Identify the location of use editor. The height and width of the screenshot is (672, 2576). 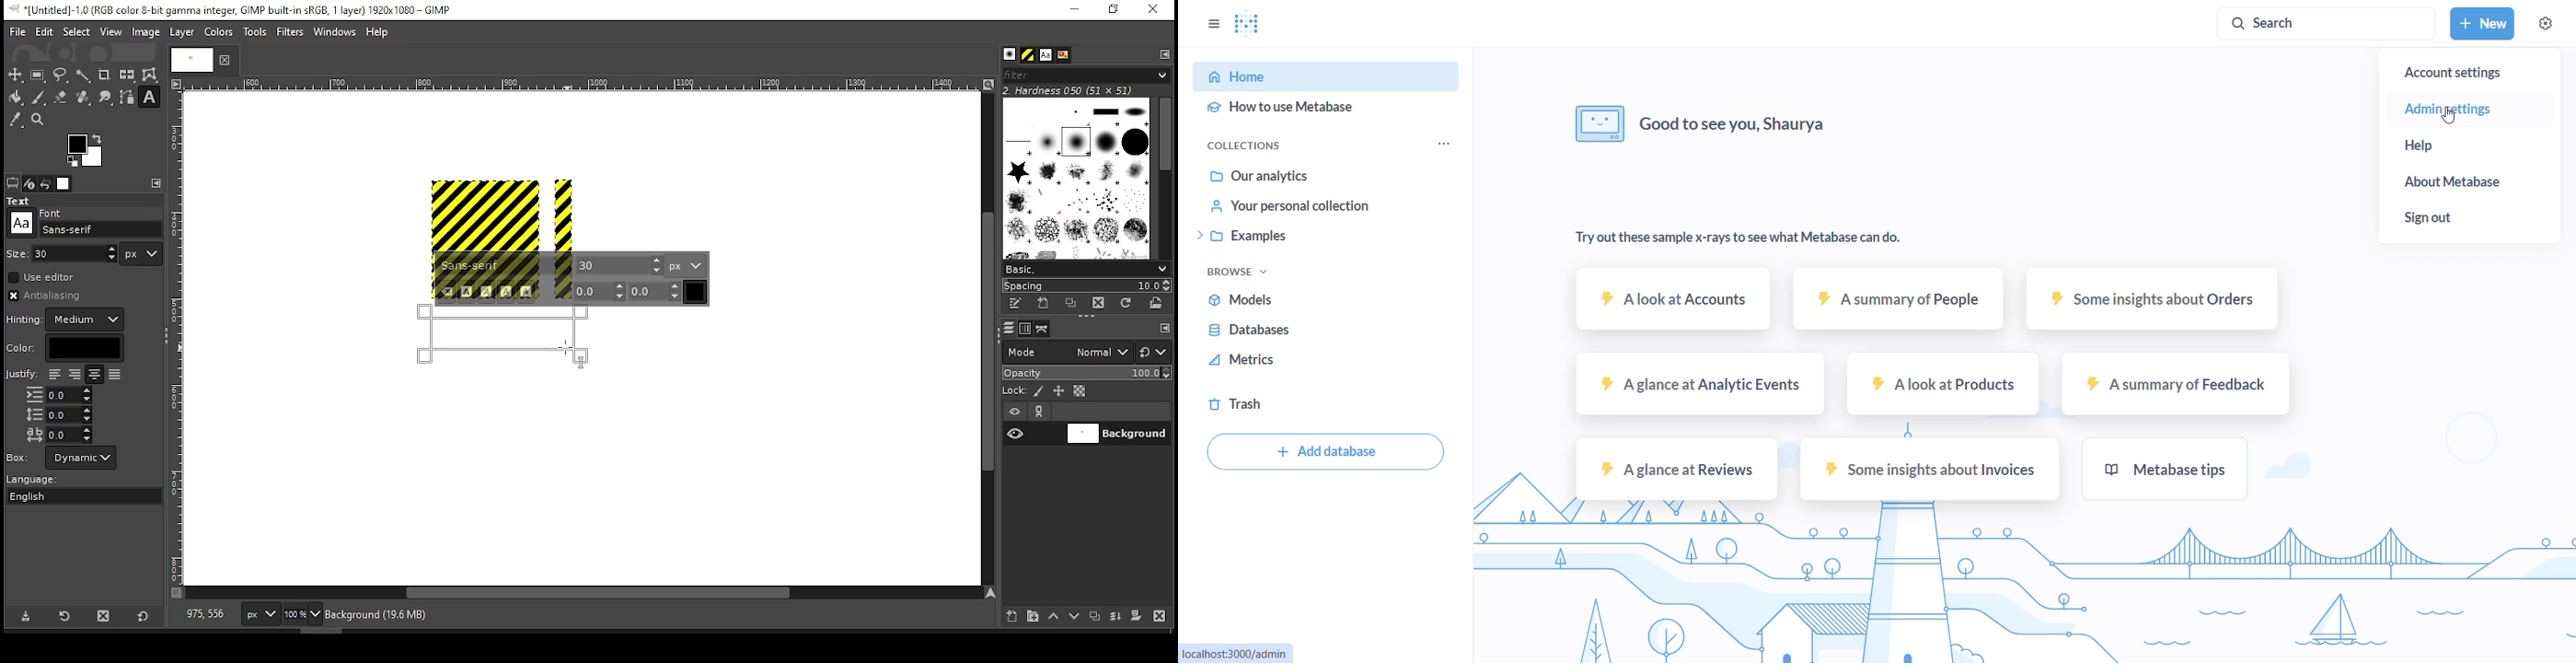
(43, 277).